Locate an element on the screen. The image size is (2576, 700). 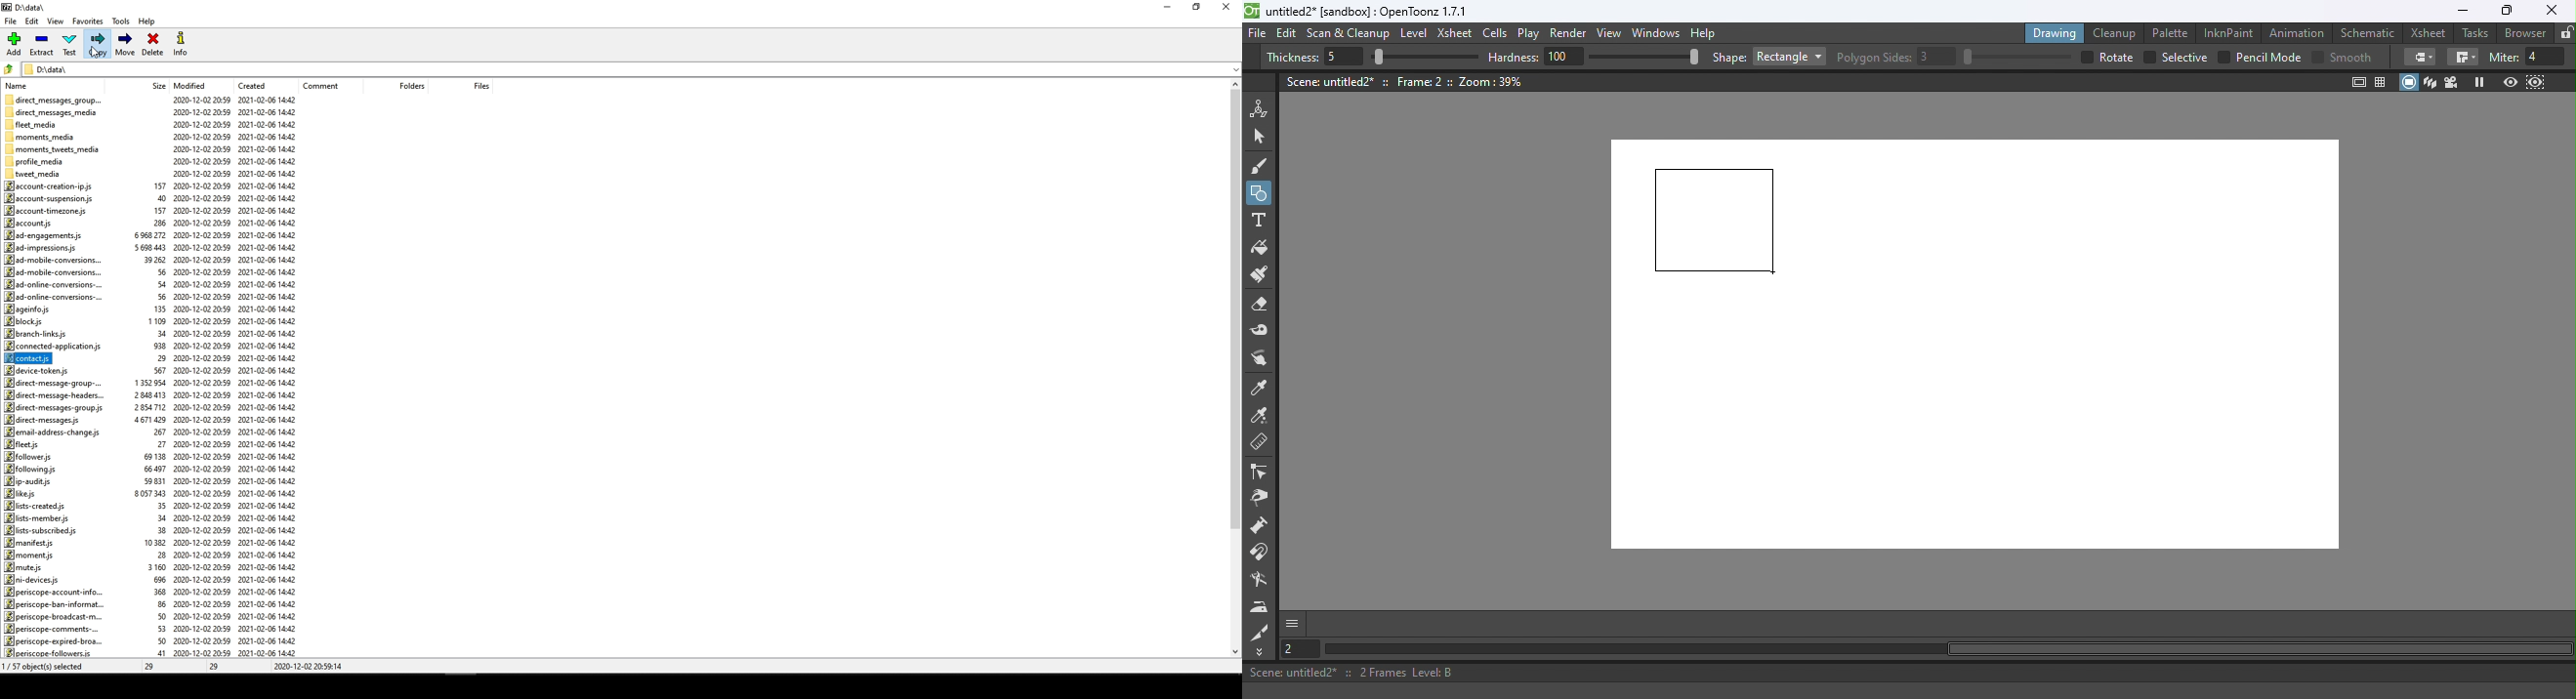
RGB picker tool is located at coordinates (1263, 417).